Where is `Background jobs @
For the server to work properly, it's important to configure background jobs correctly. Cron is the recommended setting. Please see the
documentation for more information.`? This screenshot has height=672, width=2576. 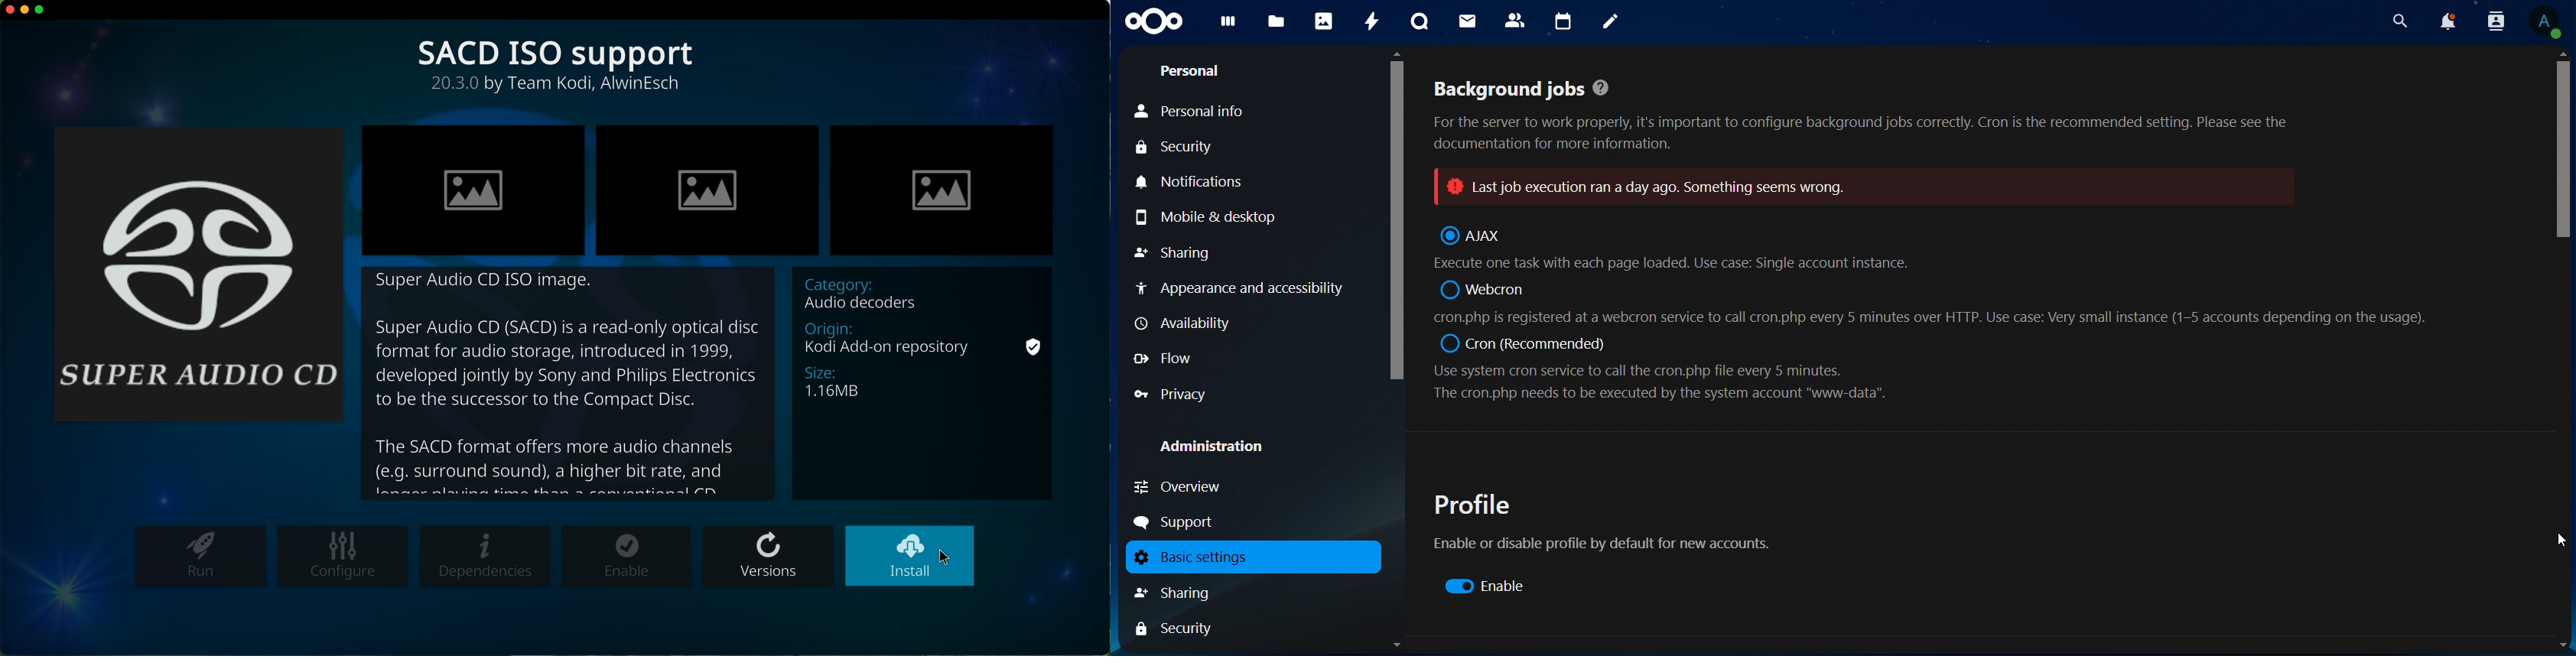 Background jobs @
For the server to work properly, it's important to configure background jobs correctly. Cron is the recommended setting. Please see the
documentation for more information. is located at coordinates (1869, 115).